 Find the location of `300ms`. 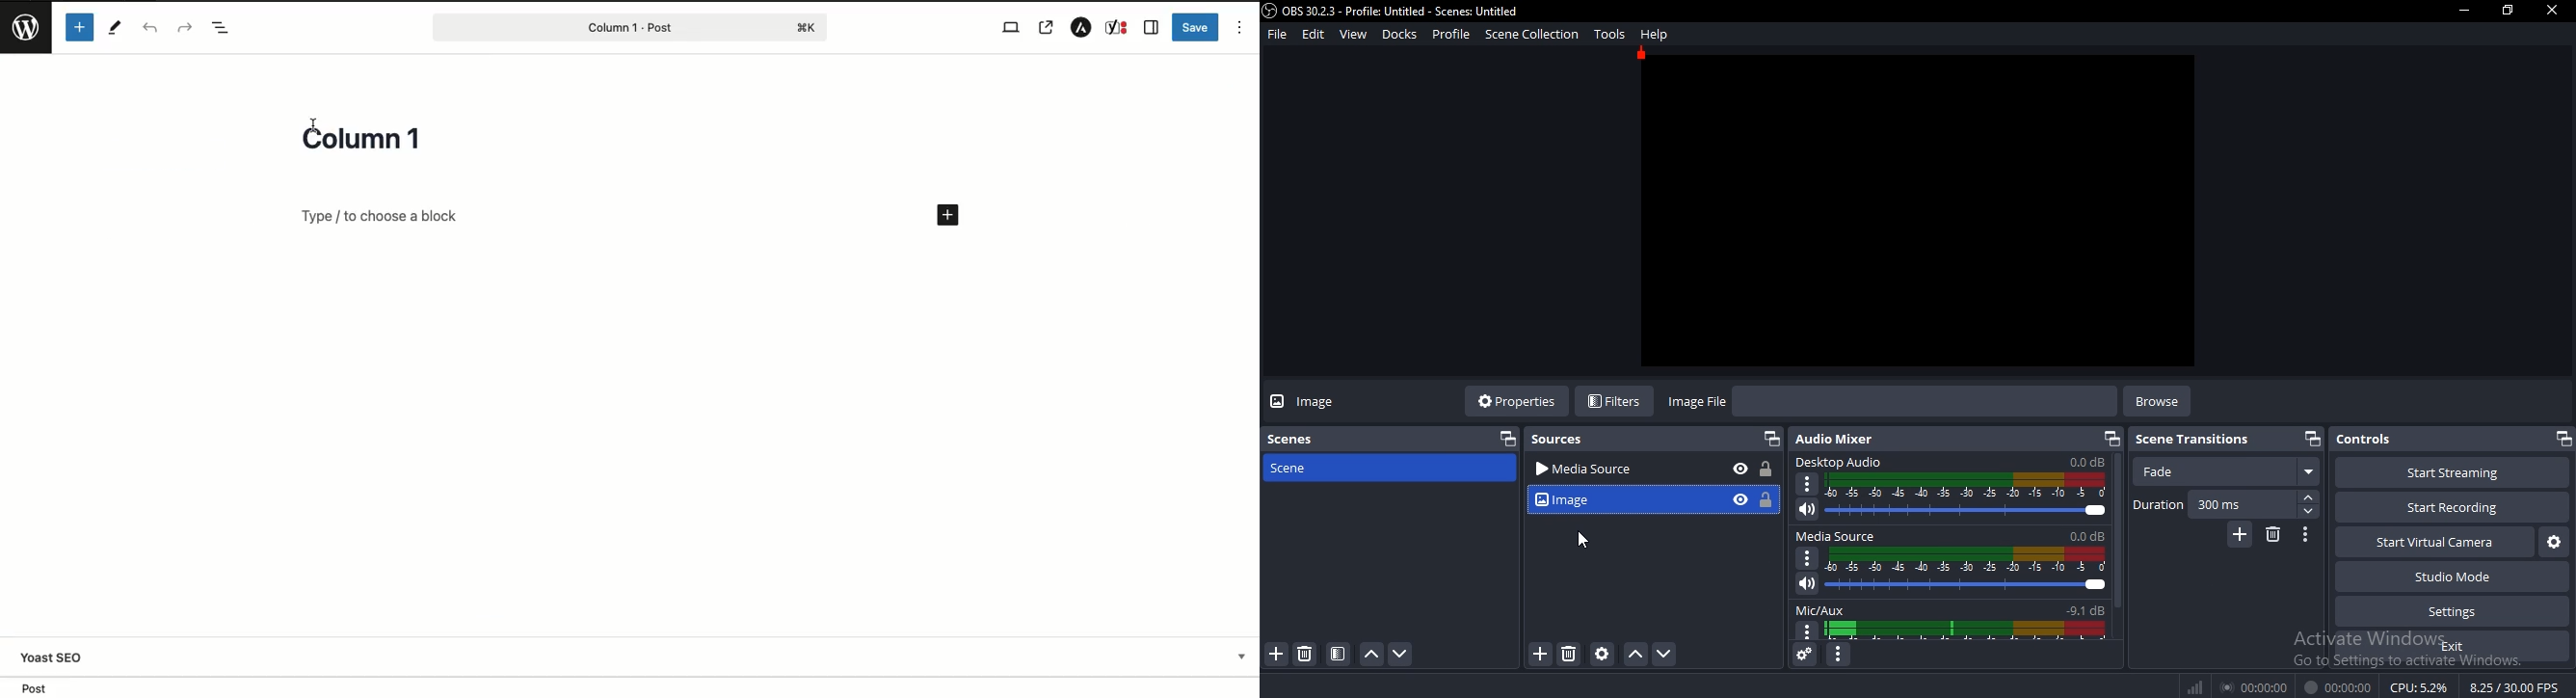

300ms is located at coordinates (2218, 504).